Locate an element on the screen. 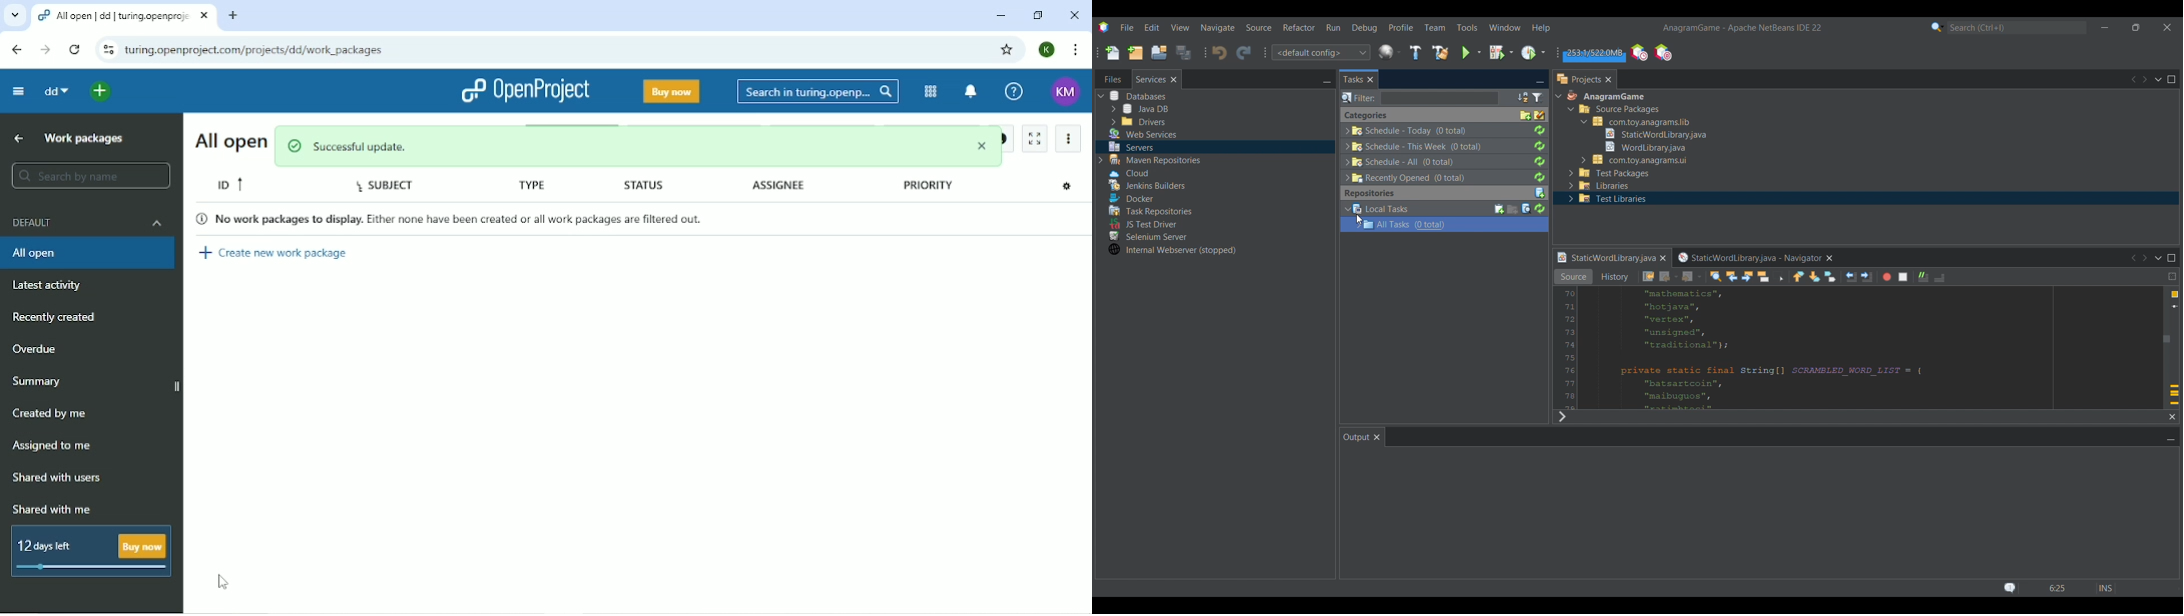 This screenshot has height=616, width=2184. Shared with me is located at coordinates (51, 510).